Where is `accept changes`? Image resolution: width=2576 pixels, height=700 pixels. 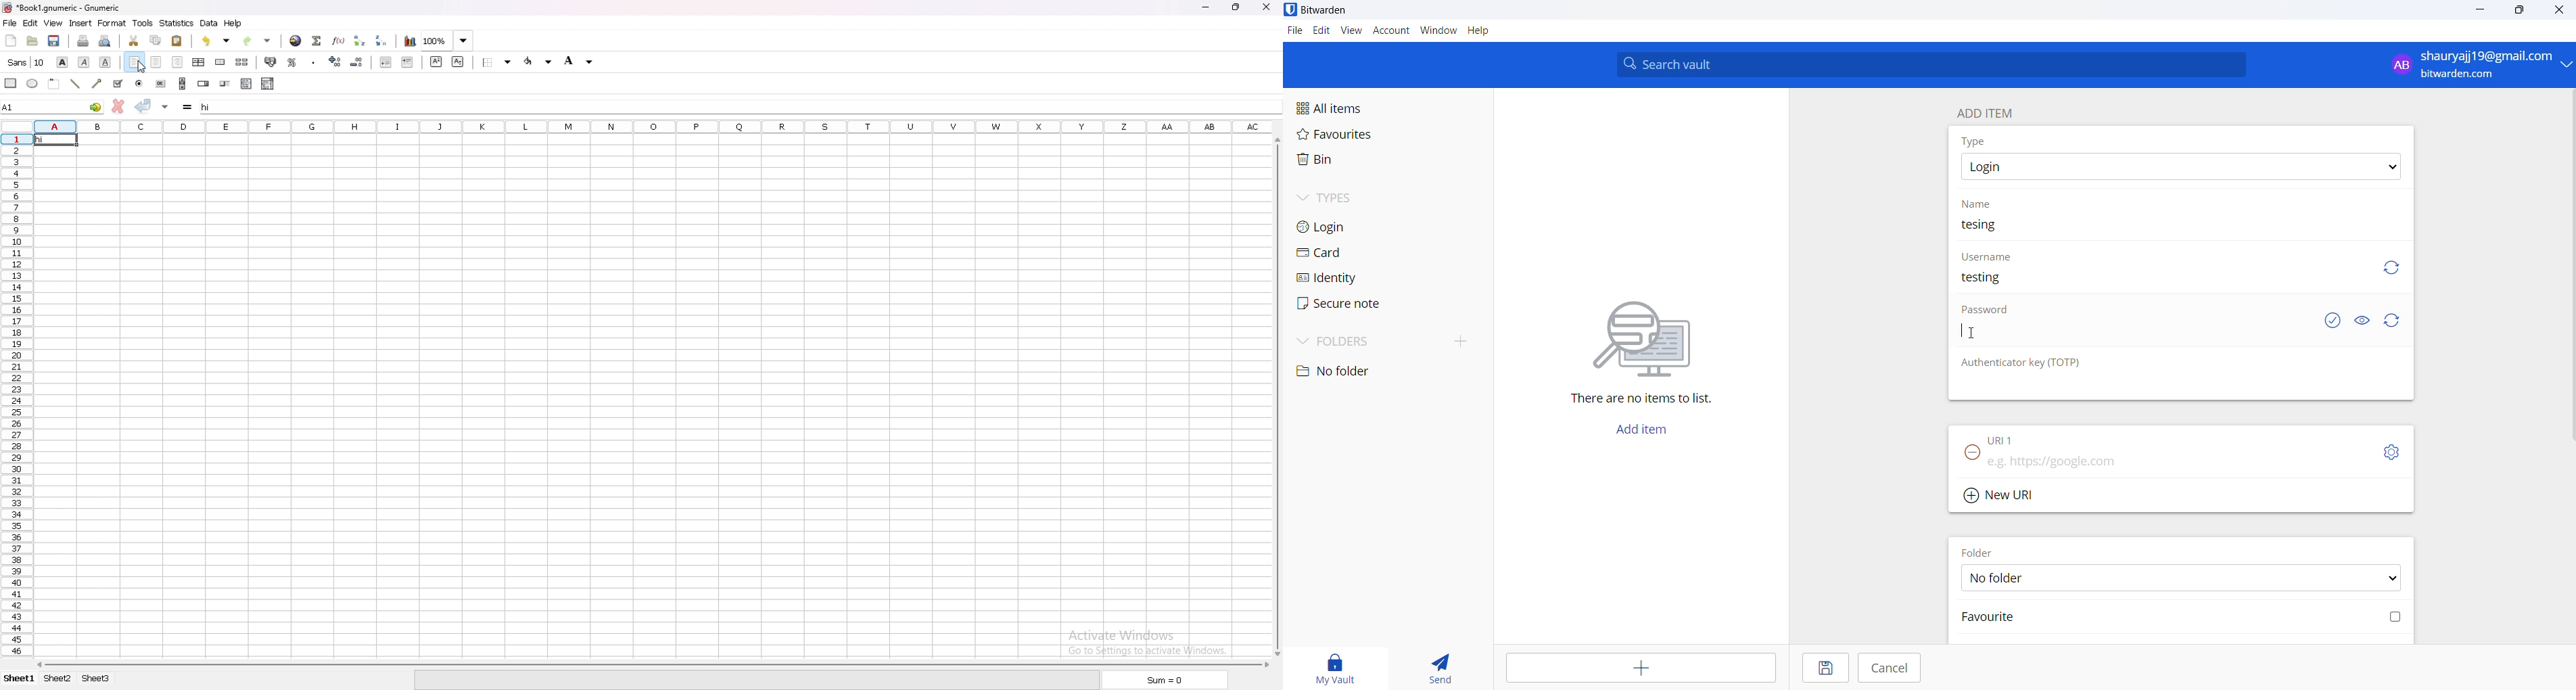 accept changes is located at coordinates (144, 106).